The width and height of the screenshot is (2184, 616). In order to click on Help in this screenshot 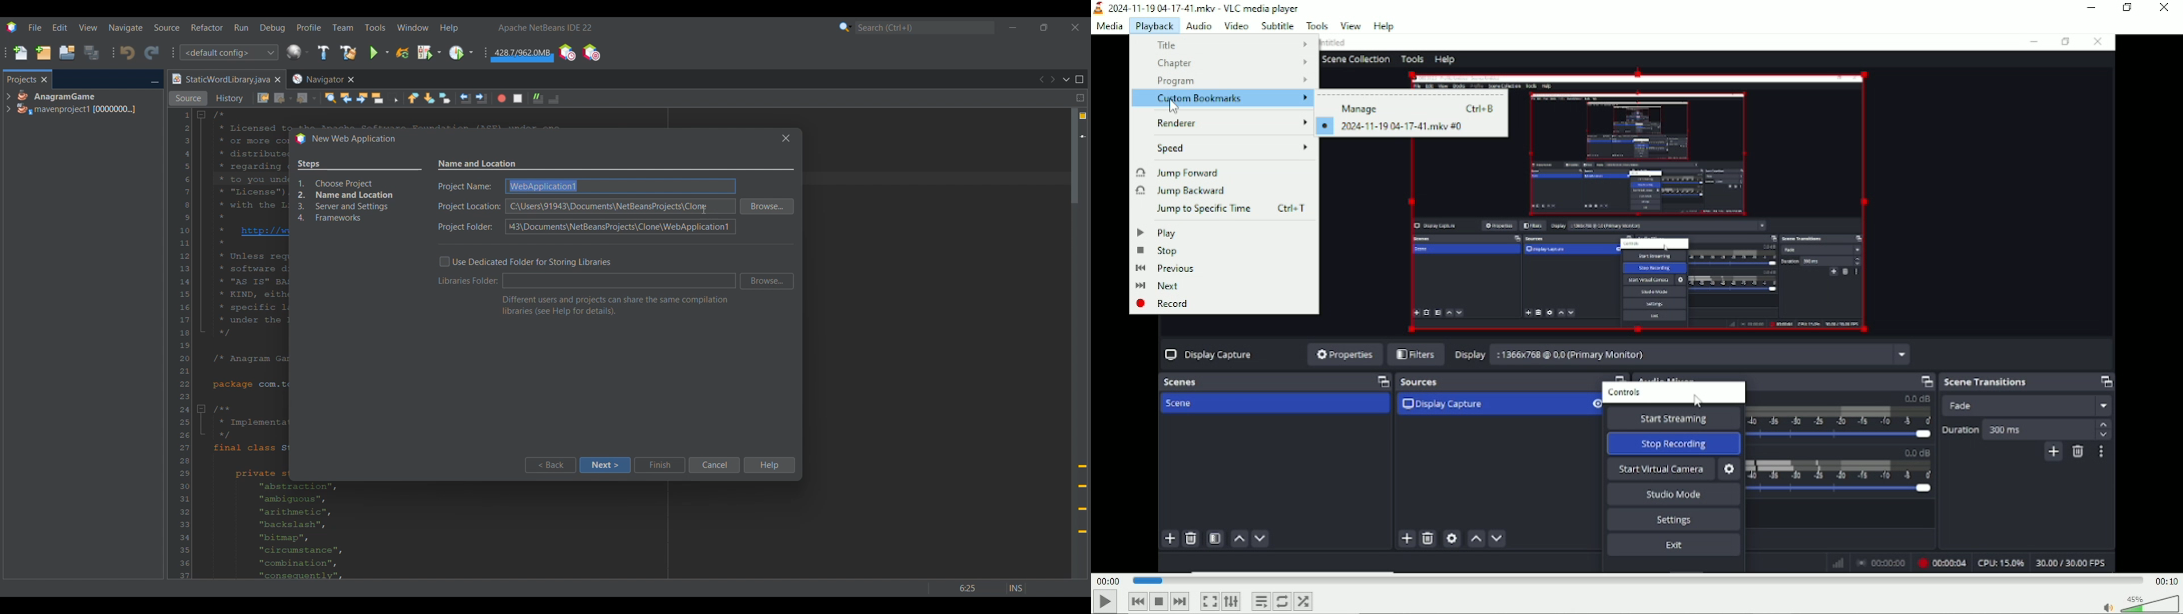, I will do `click(1384, 26)`.